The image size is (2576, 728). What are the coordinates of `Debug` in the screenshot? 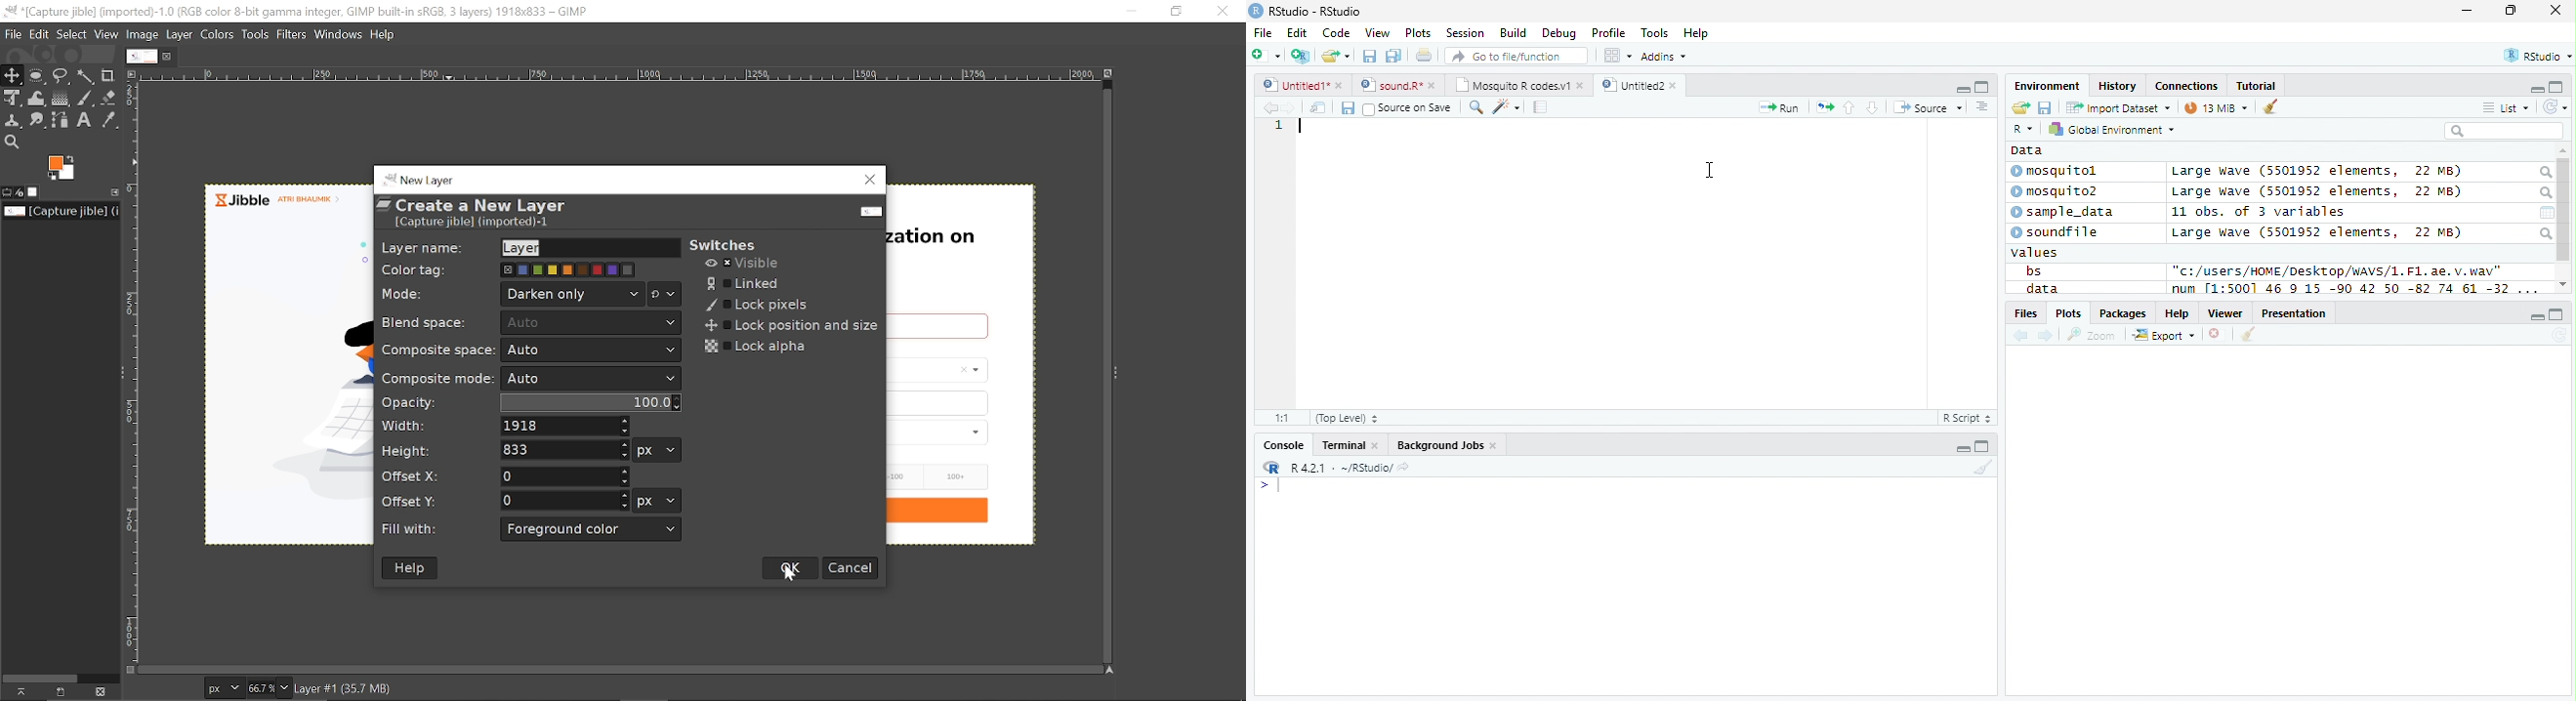 It's located at (1558, 33).